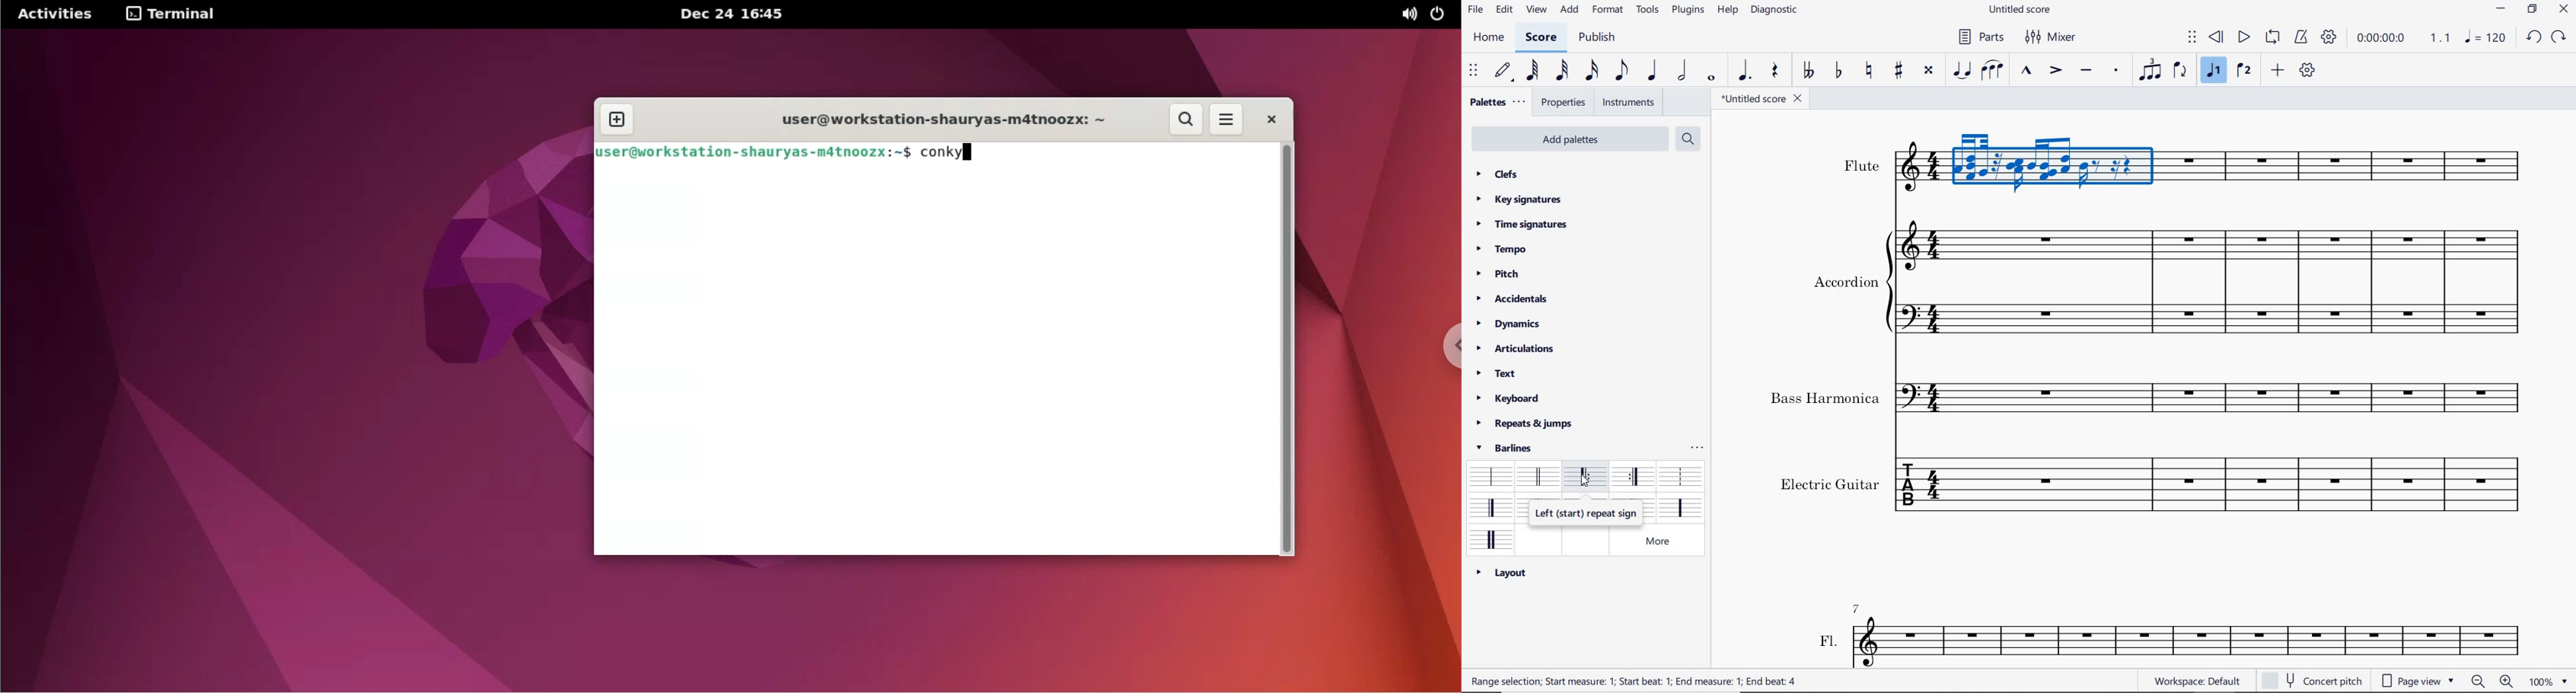 Image resolution: width=2576 pixels, height=700 pixels. I want to click on customize toolbar, so click(2308, 70).